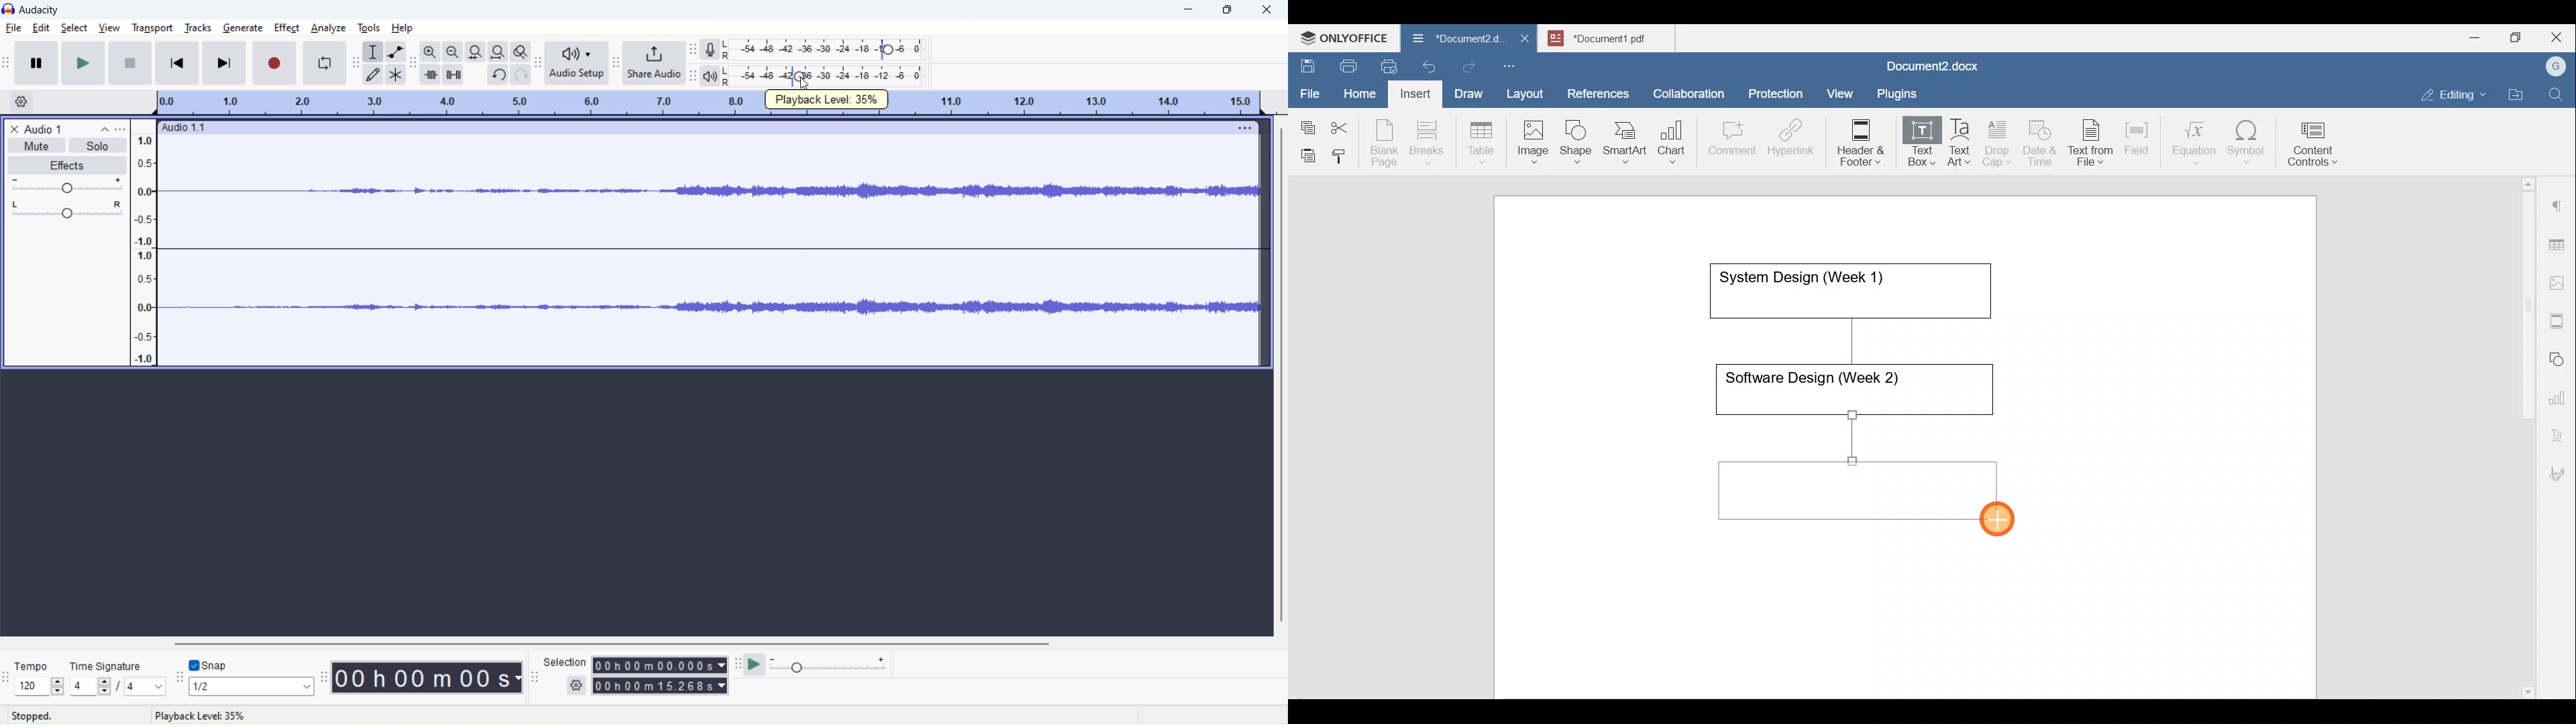  What do you see at coordinates (608, 643) in the screenshot?
I see `horizontal scrollbar` at bounding box center [608, 643].